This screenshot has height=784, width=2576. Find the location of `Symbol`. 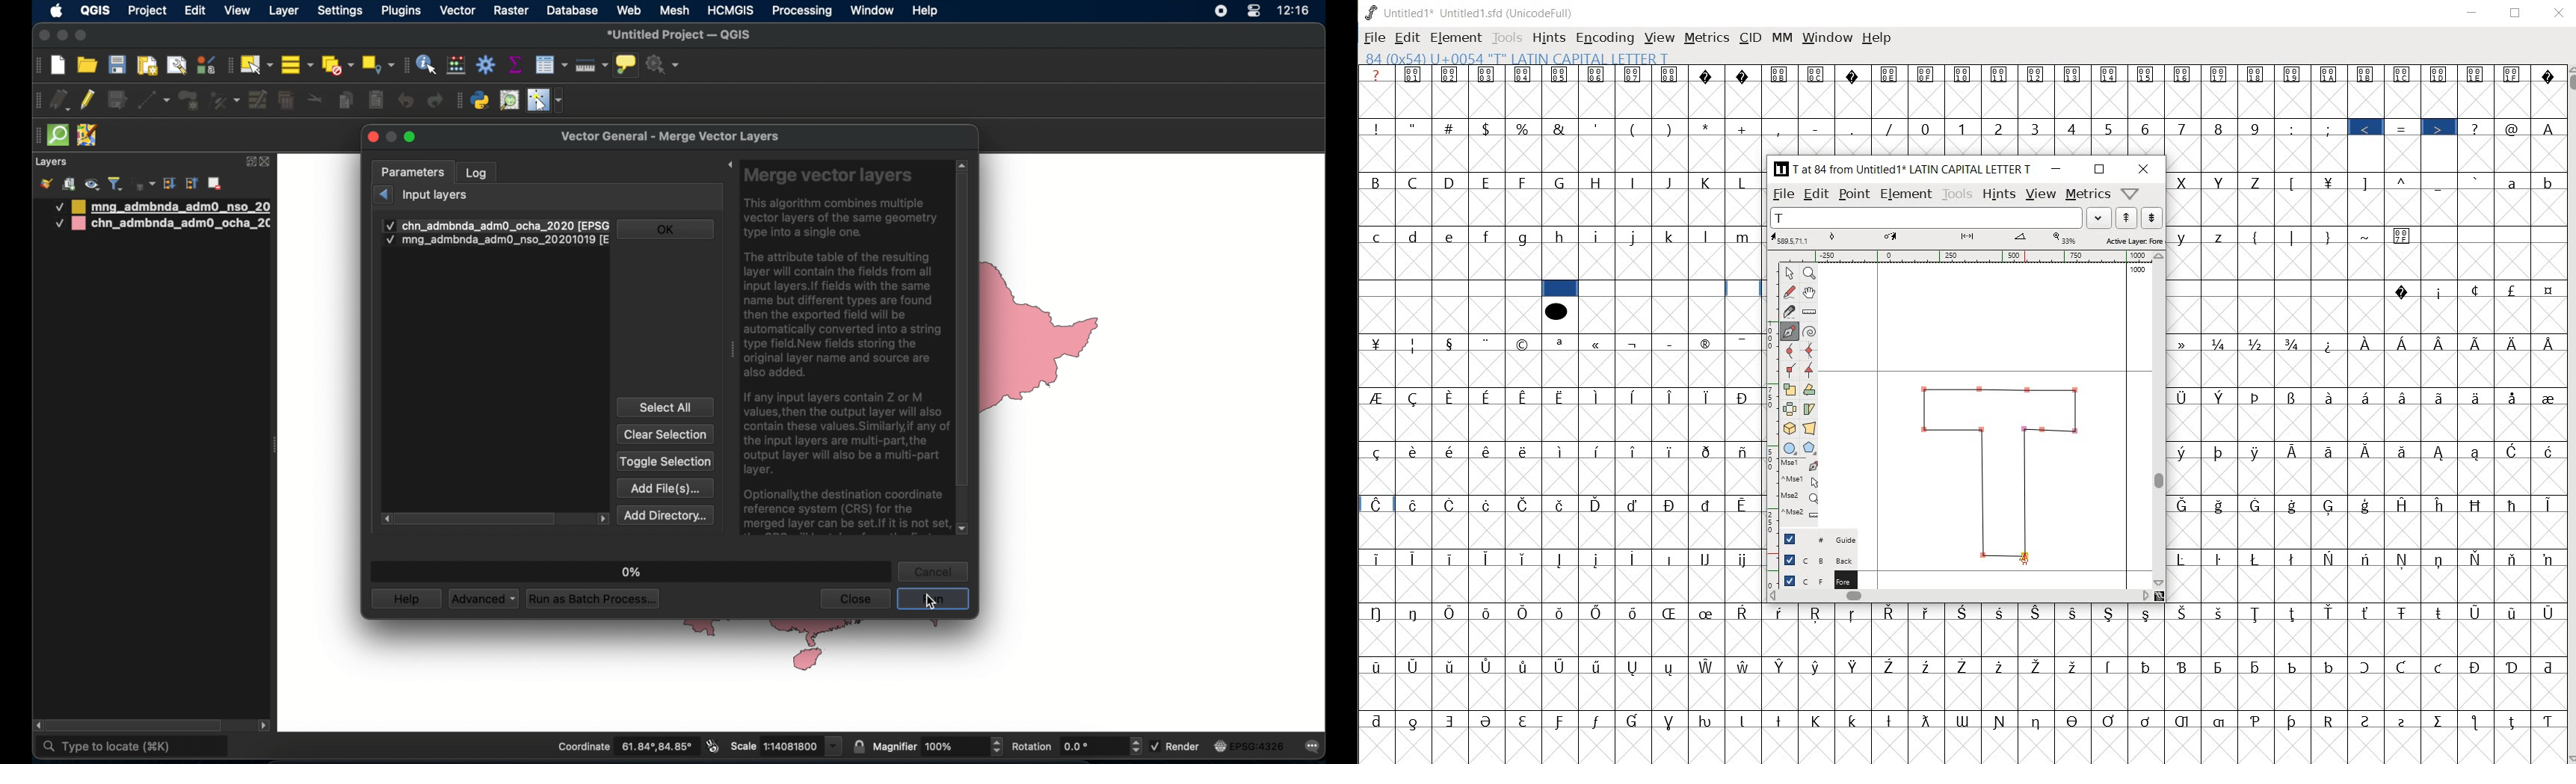

Symbol is located at coordinates (1855, 666).